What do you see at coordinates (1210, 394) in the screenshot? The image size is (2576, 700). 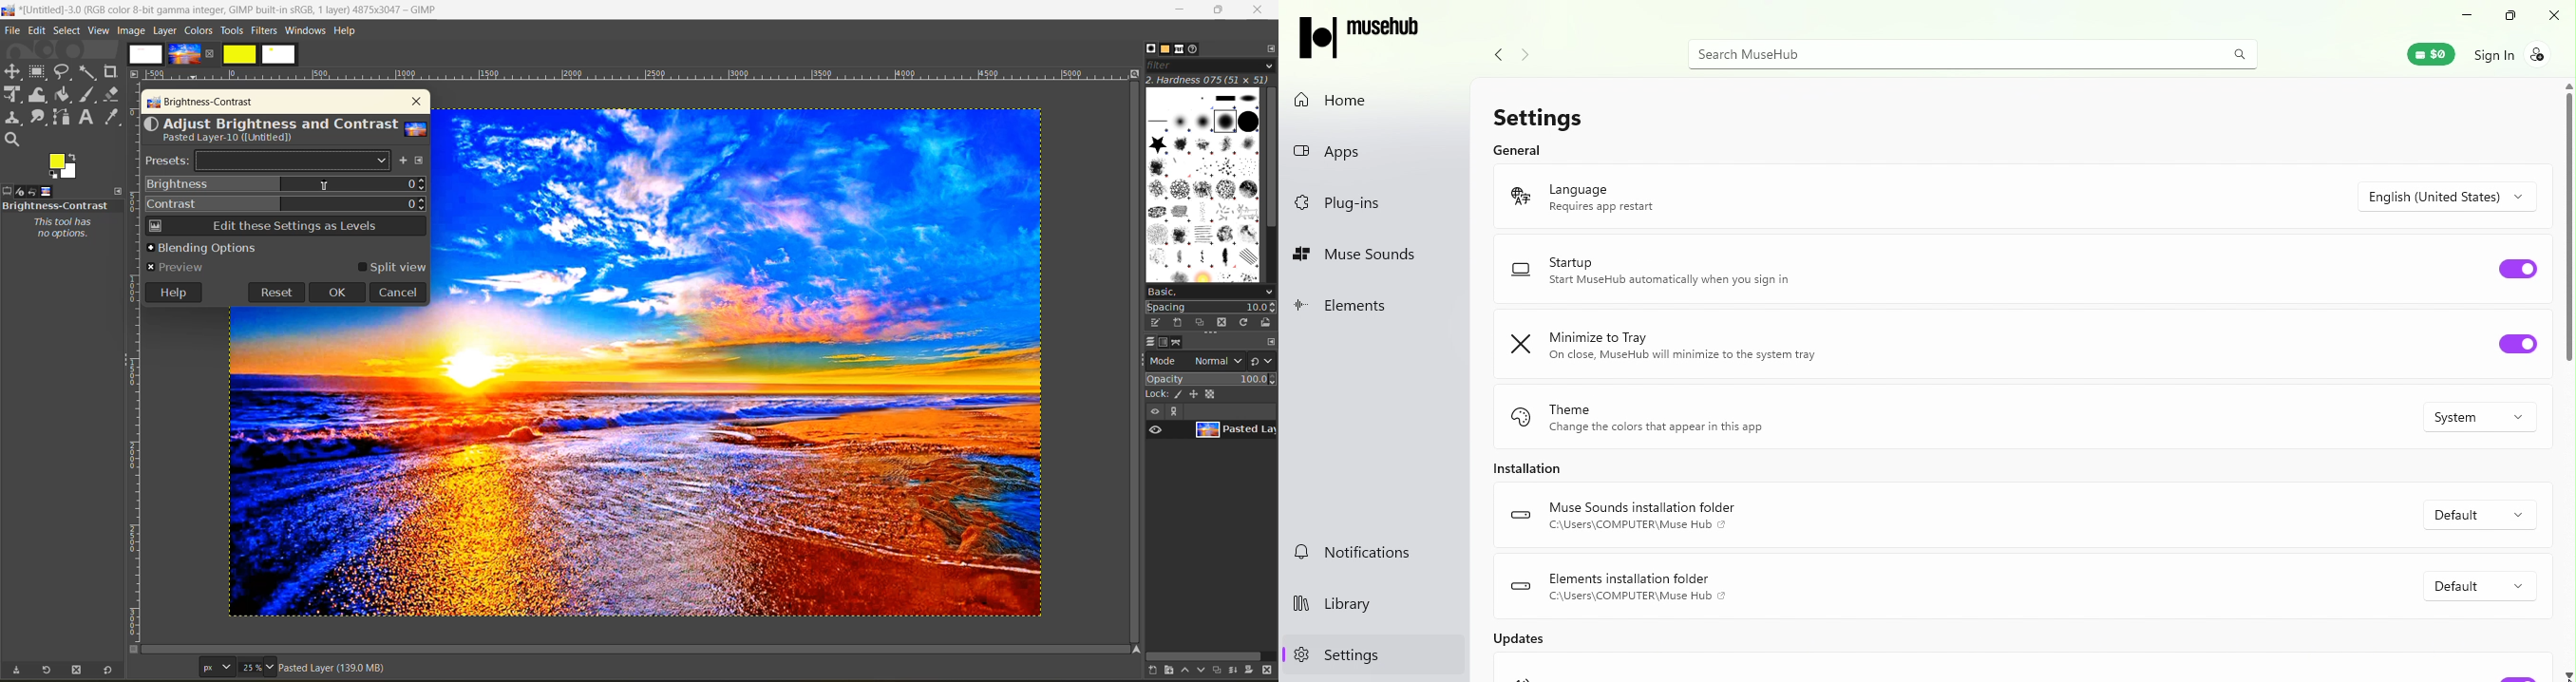 I see `lock pixels, position and size, alpha` at bounding box center [1210, 394].